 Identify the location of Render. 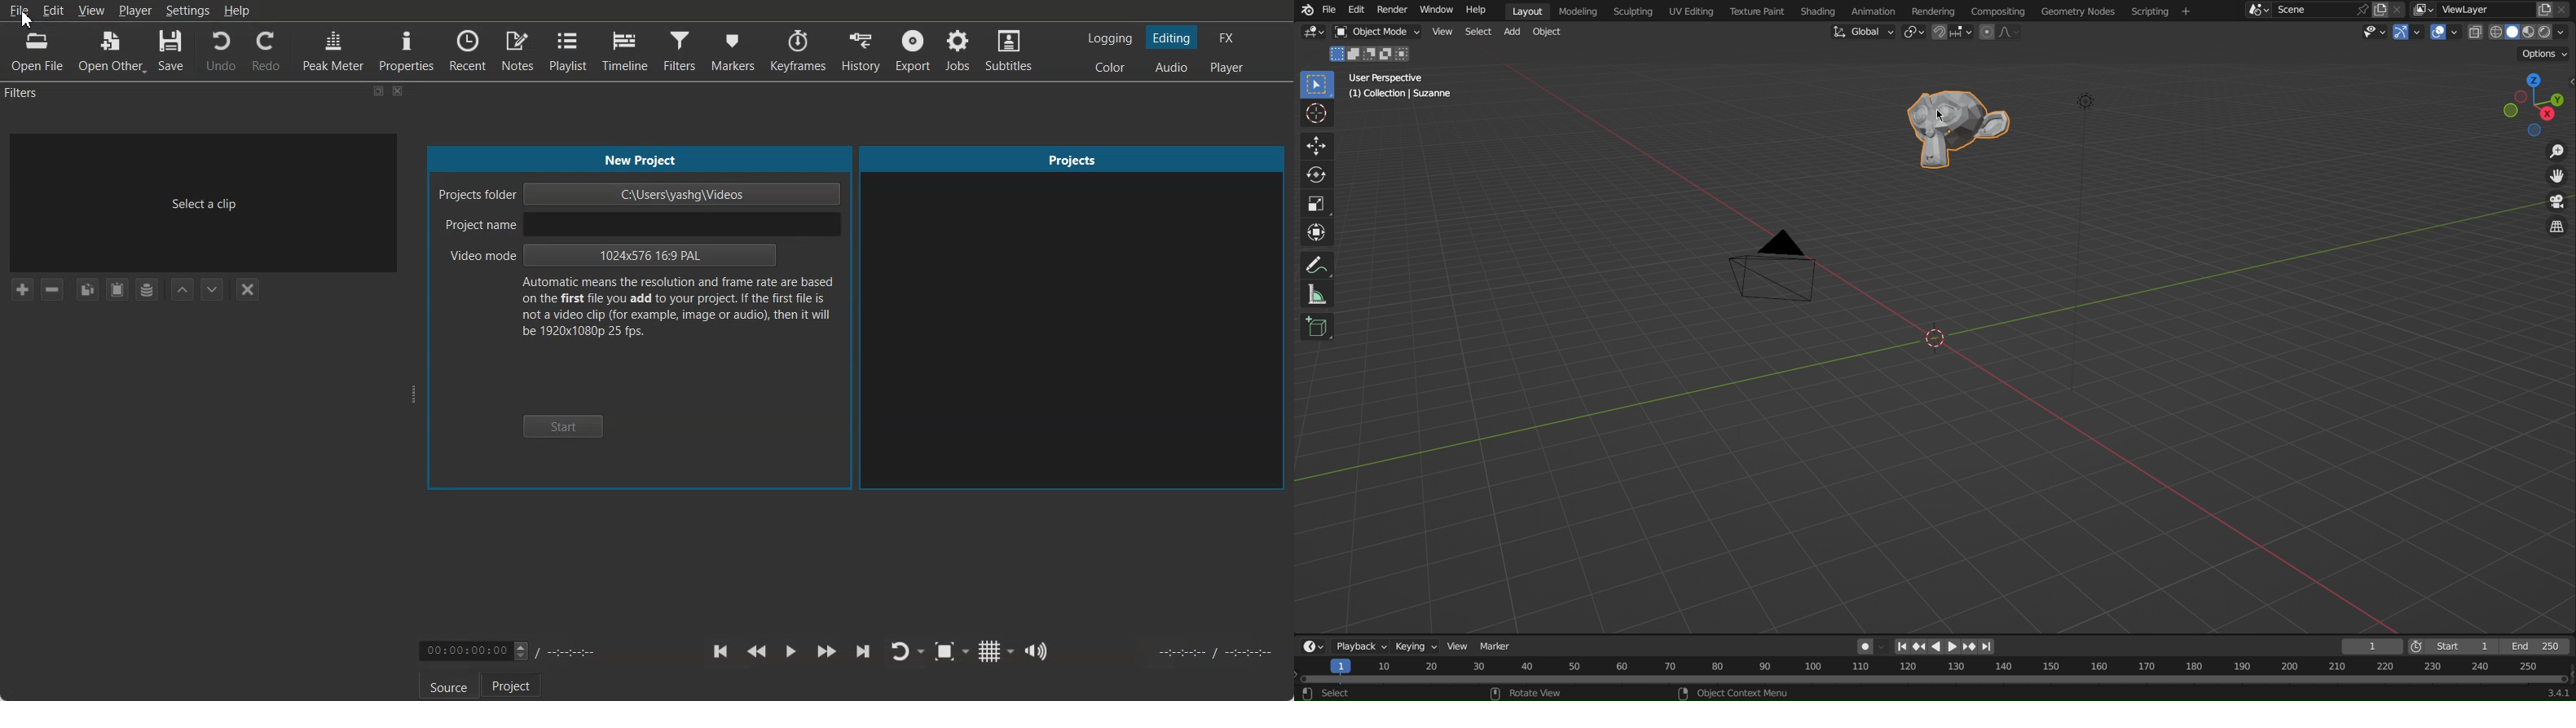
(1394, 12).